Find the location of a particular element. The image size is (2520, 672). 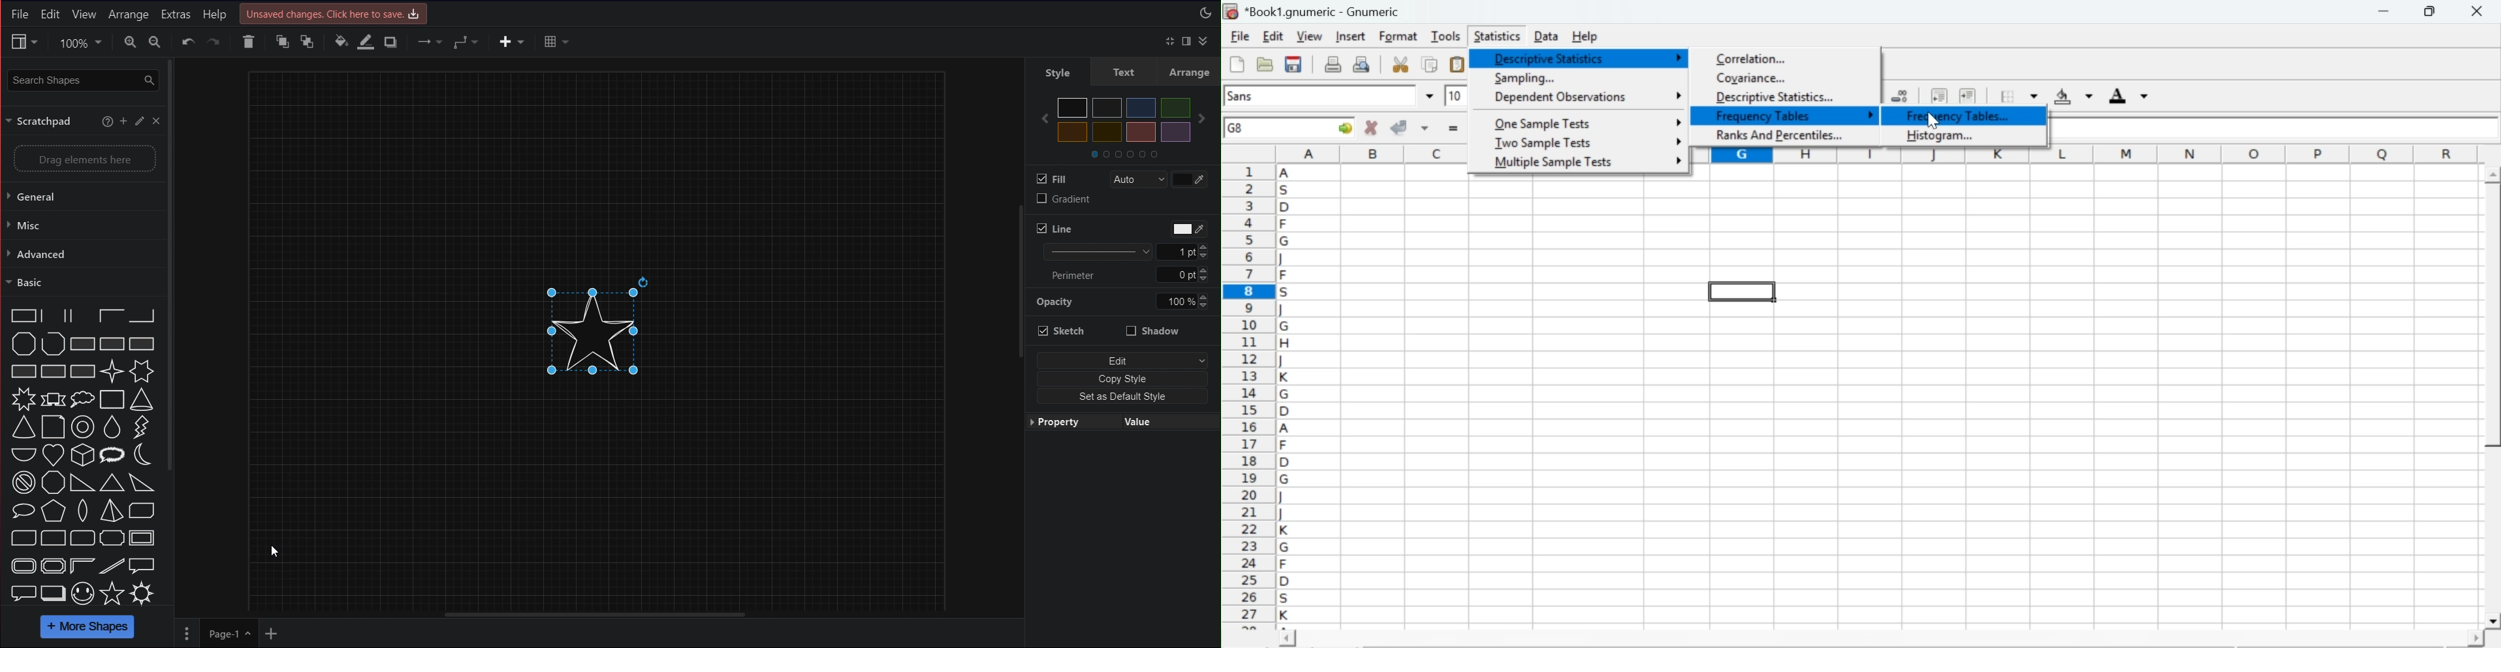

sampling... is located at coordinates (1524, 78).